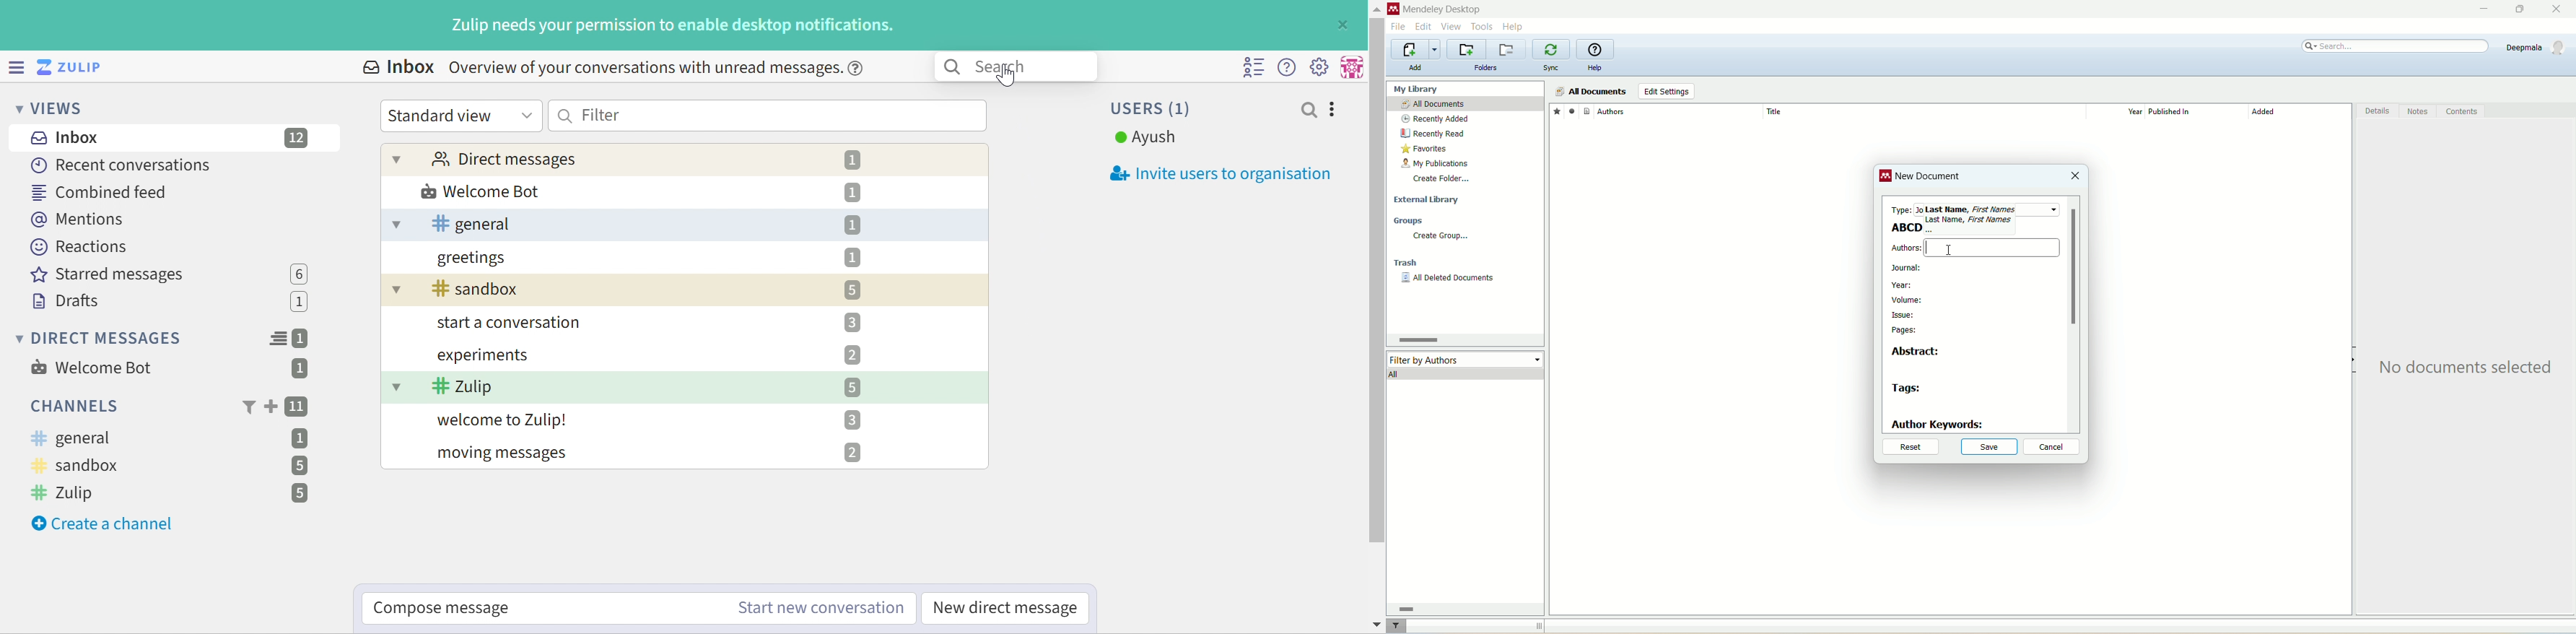  Describe the element at coordinates (79, 220) in the screenshot. I see `@Mentions` at that location.